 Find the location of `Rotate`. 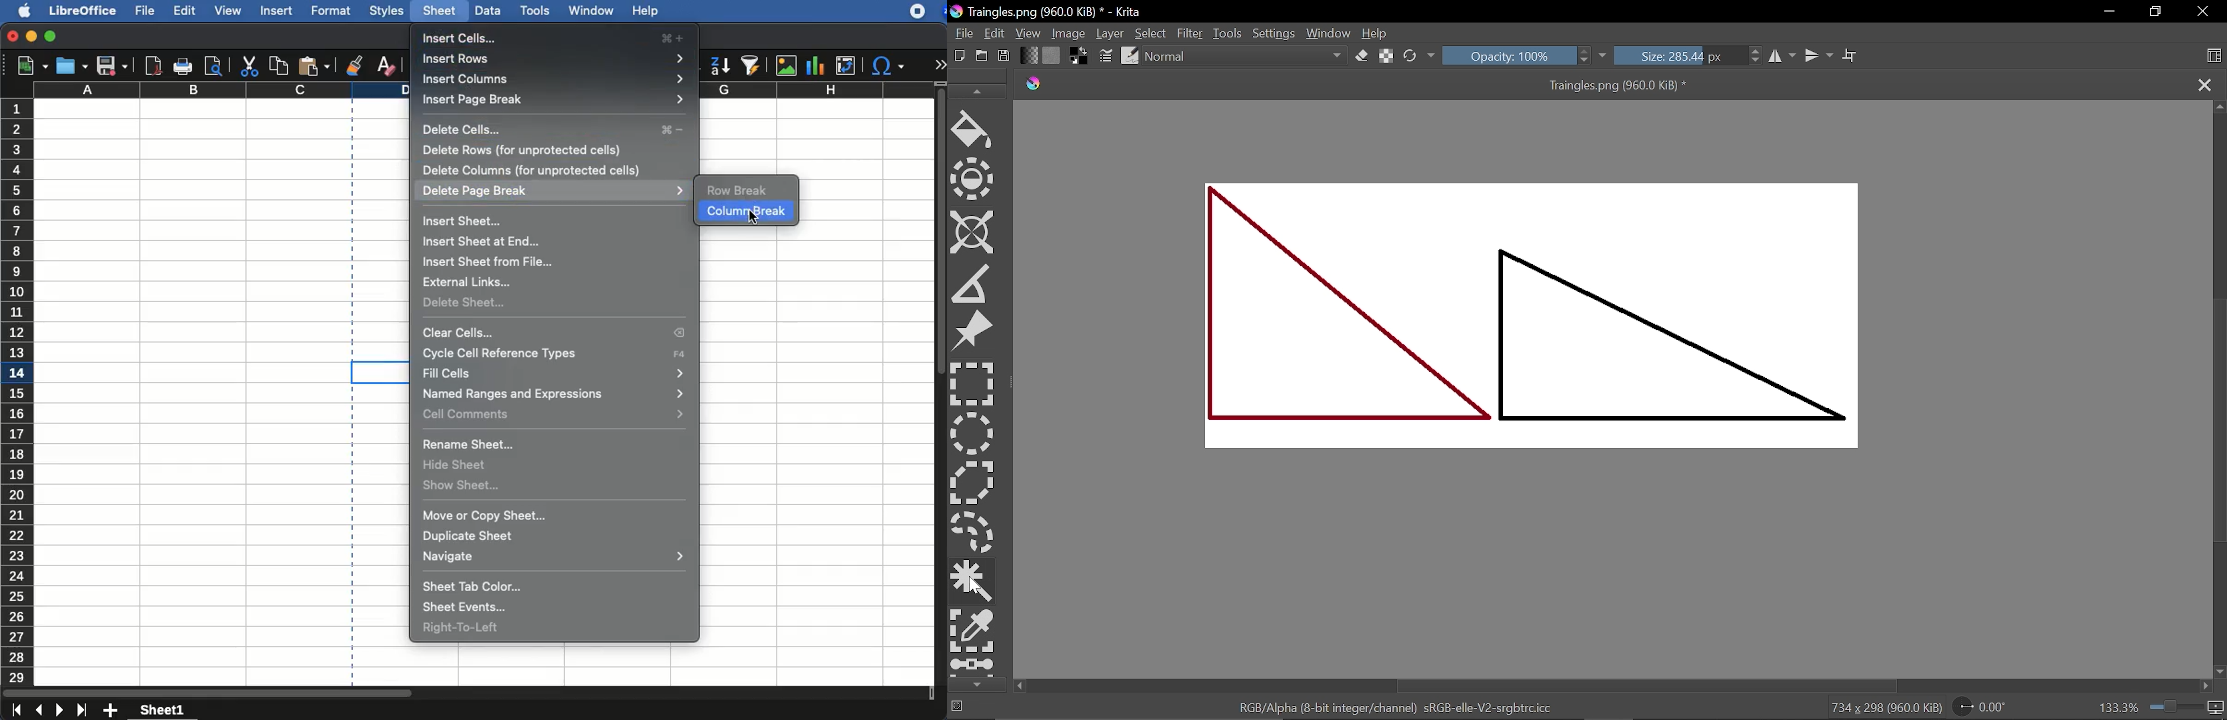

Rotate is located at coordinates (1990, 705).